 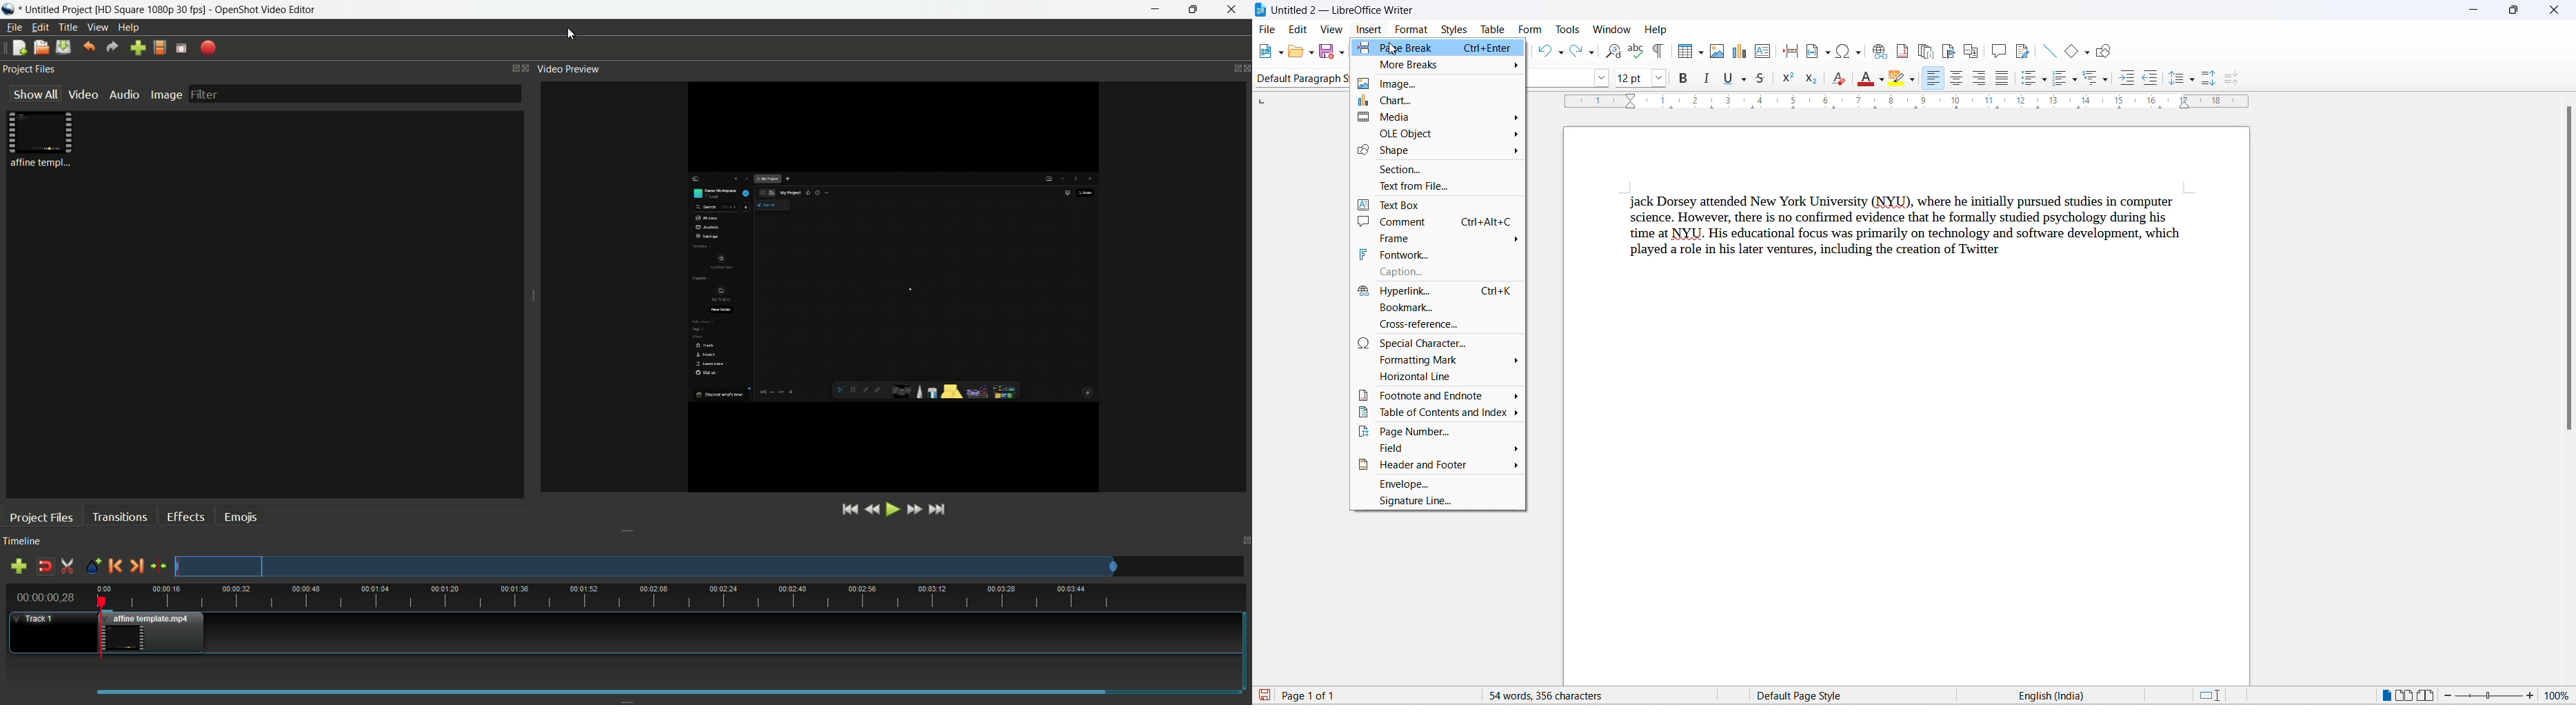 What do you see at coordinates (136, 567) in the screenshot?
I see `next marker` at bounding box center [136, 567].